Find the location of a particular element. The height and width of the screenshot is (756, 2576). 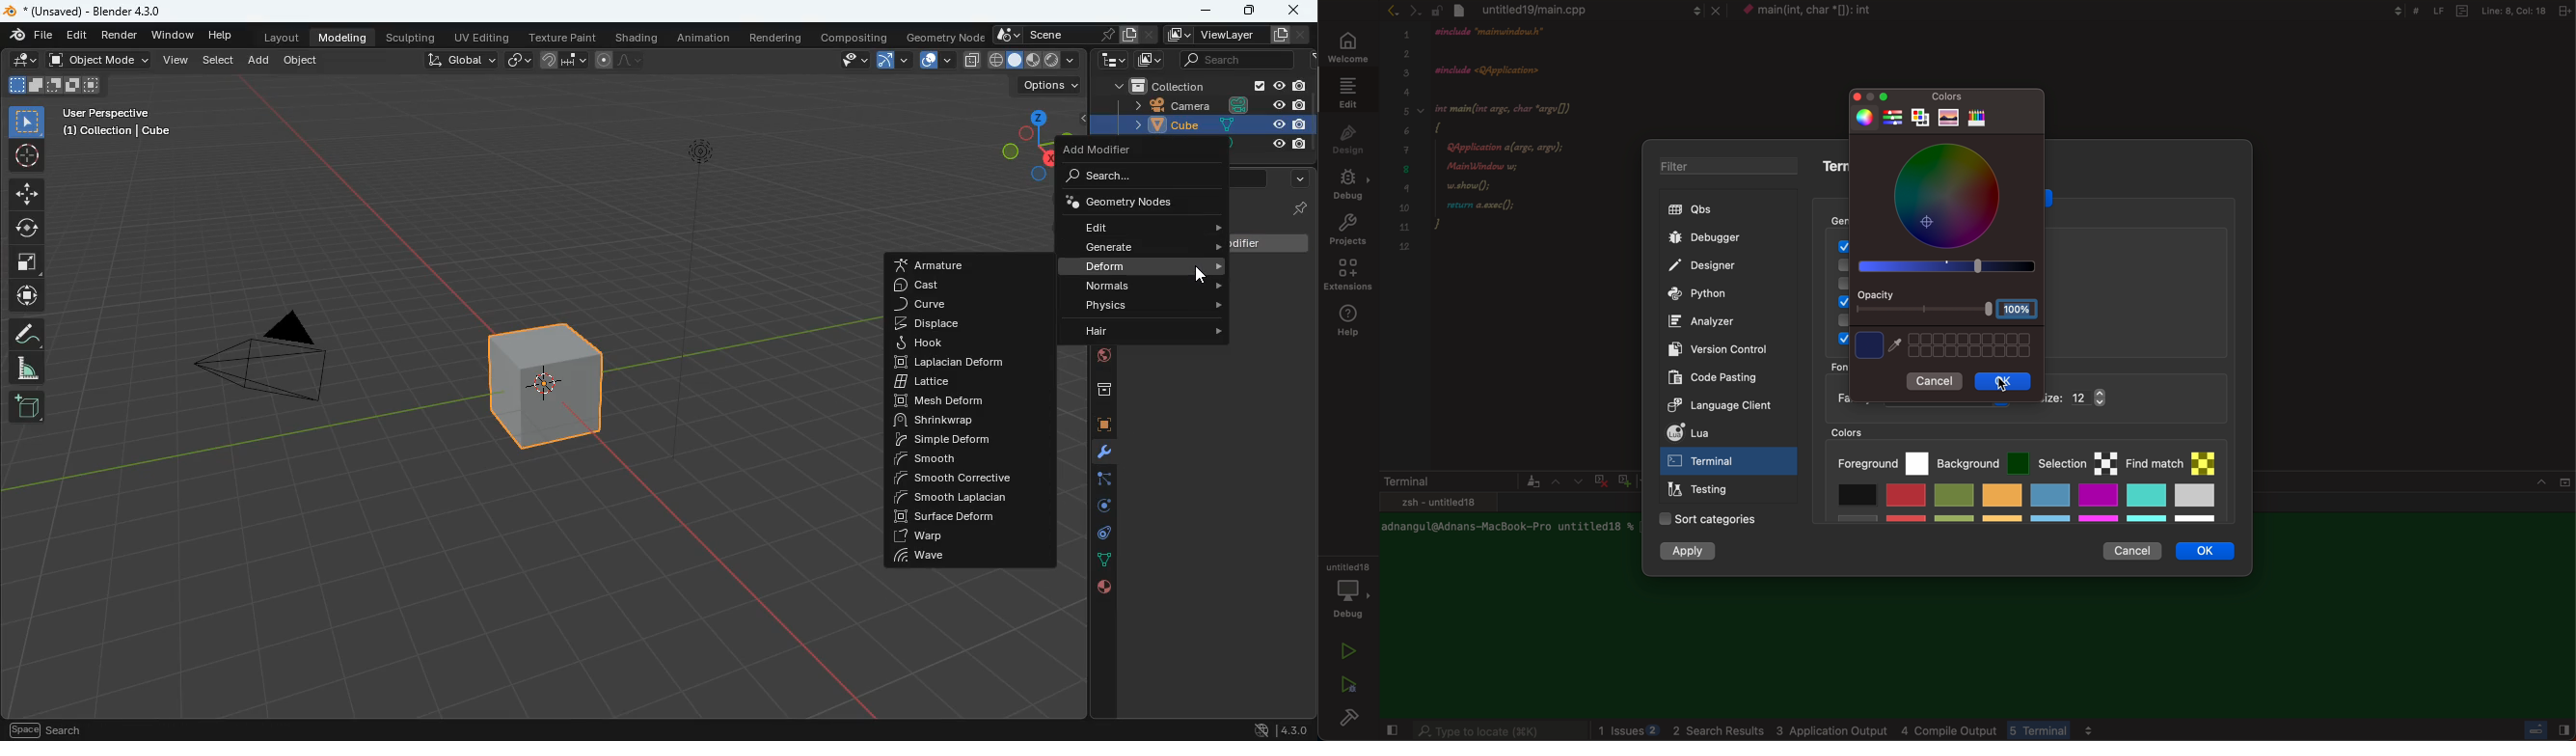

pin is located at coordinates (1293, 210).